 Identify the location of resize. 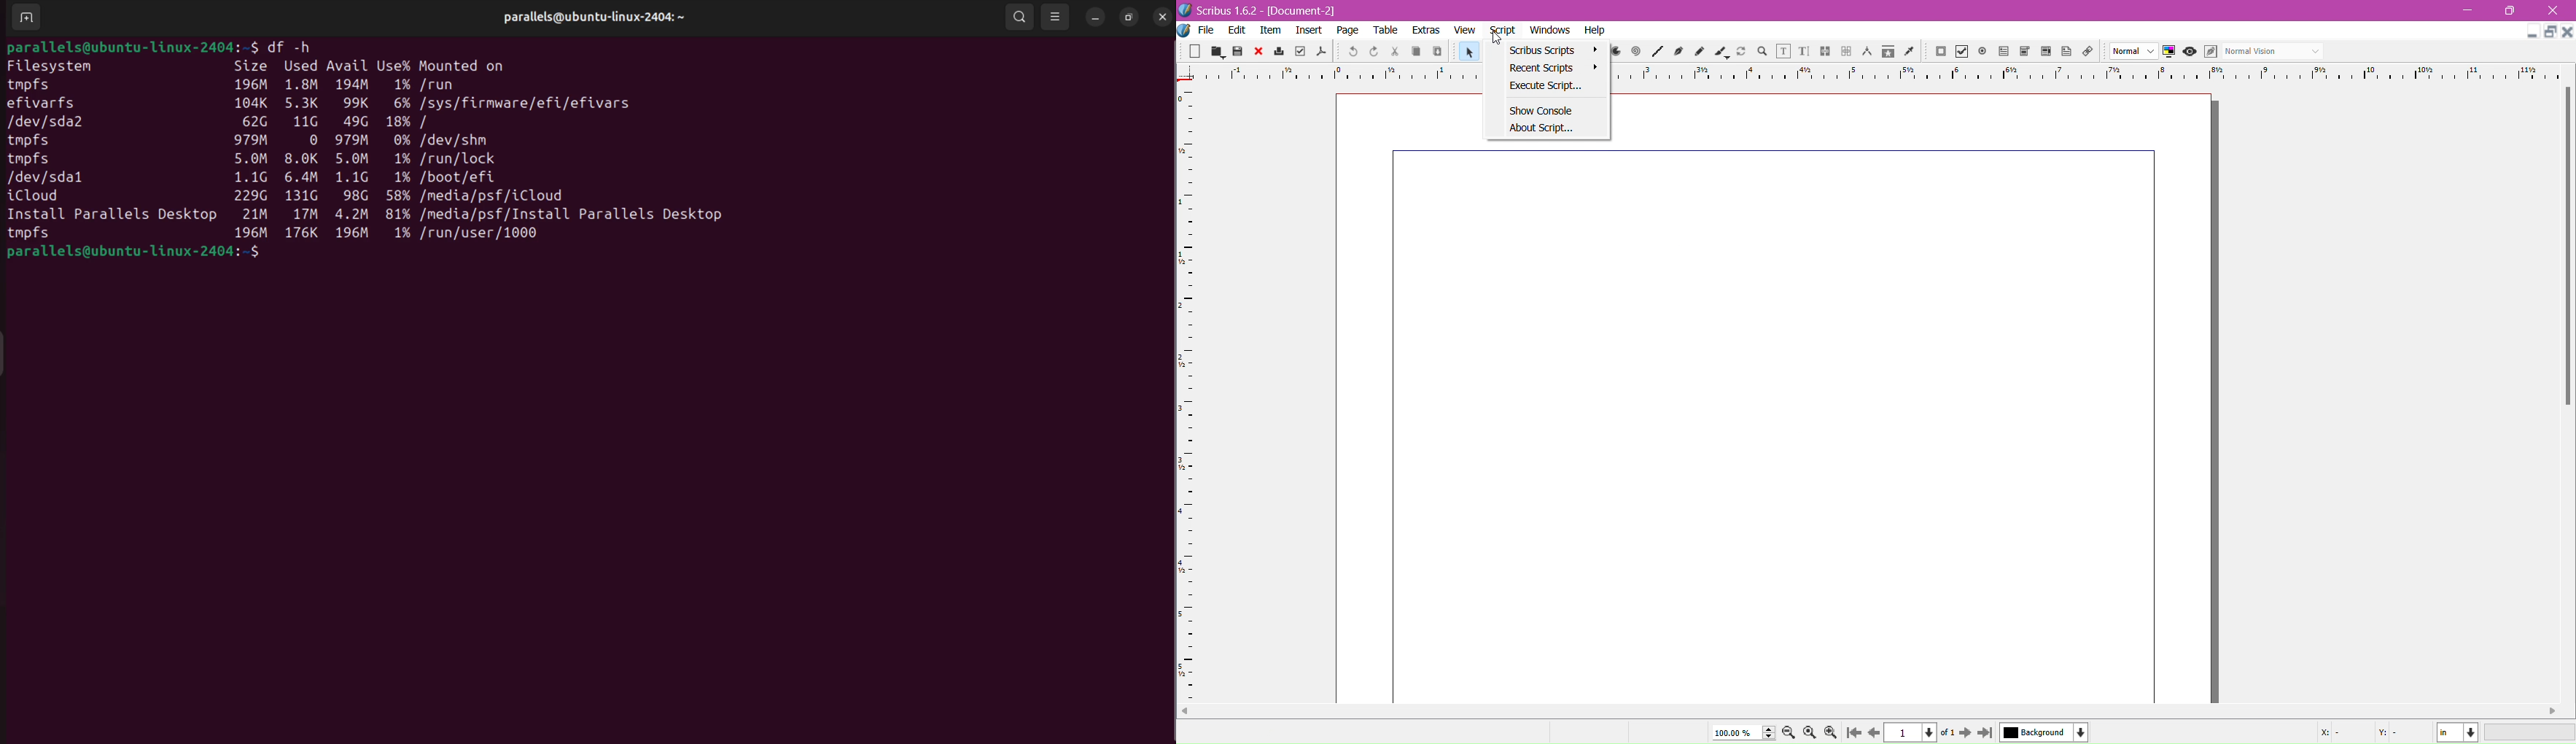
(1131, 18).